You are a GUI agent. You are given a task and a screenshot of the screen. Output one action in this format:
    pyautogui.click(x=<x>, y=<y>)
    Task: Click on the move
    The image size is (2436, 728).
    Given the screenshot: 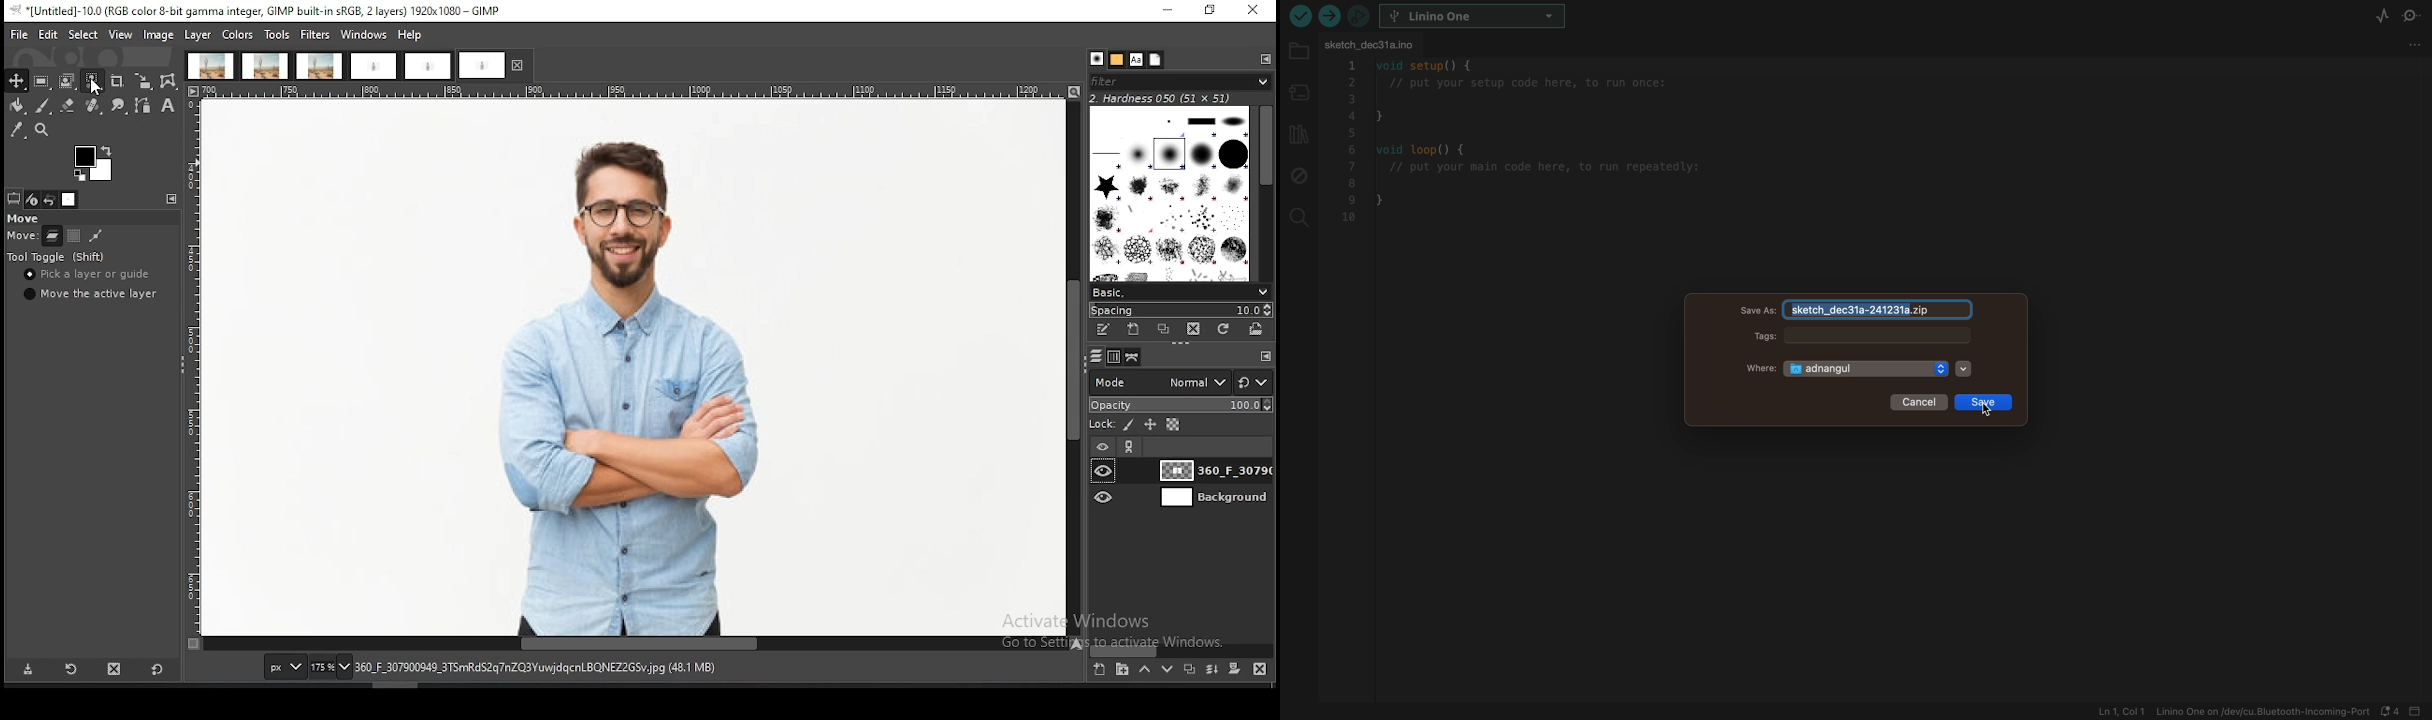 What is the action you would take?
    pyautogui.click(x=27, y=217)
    